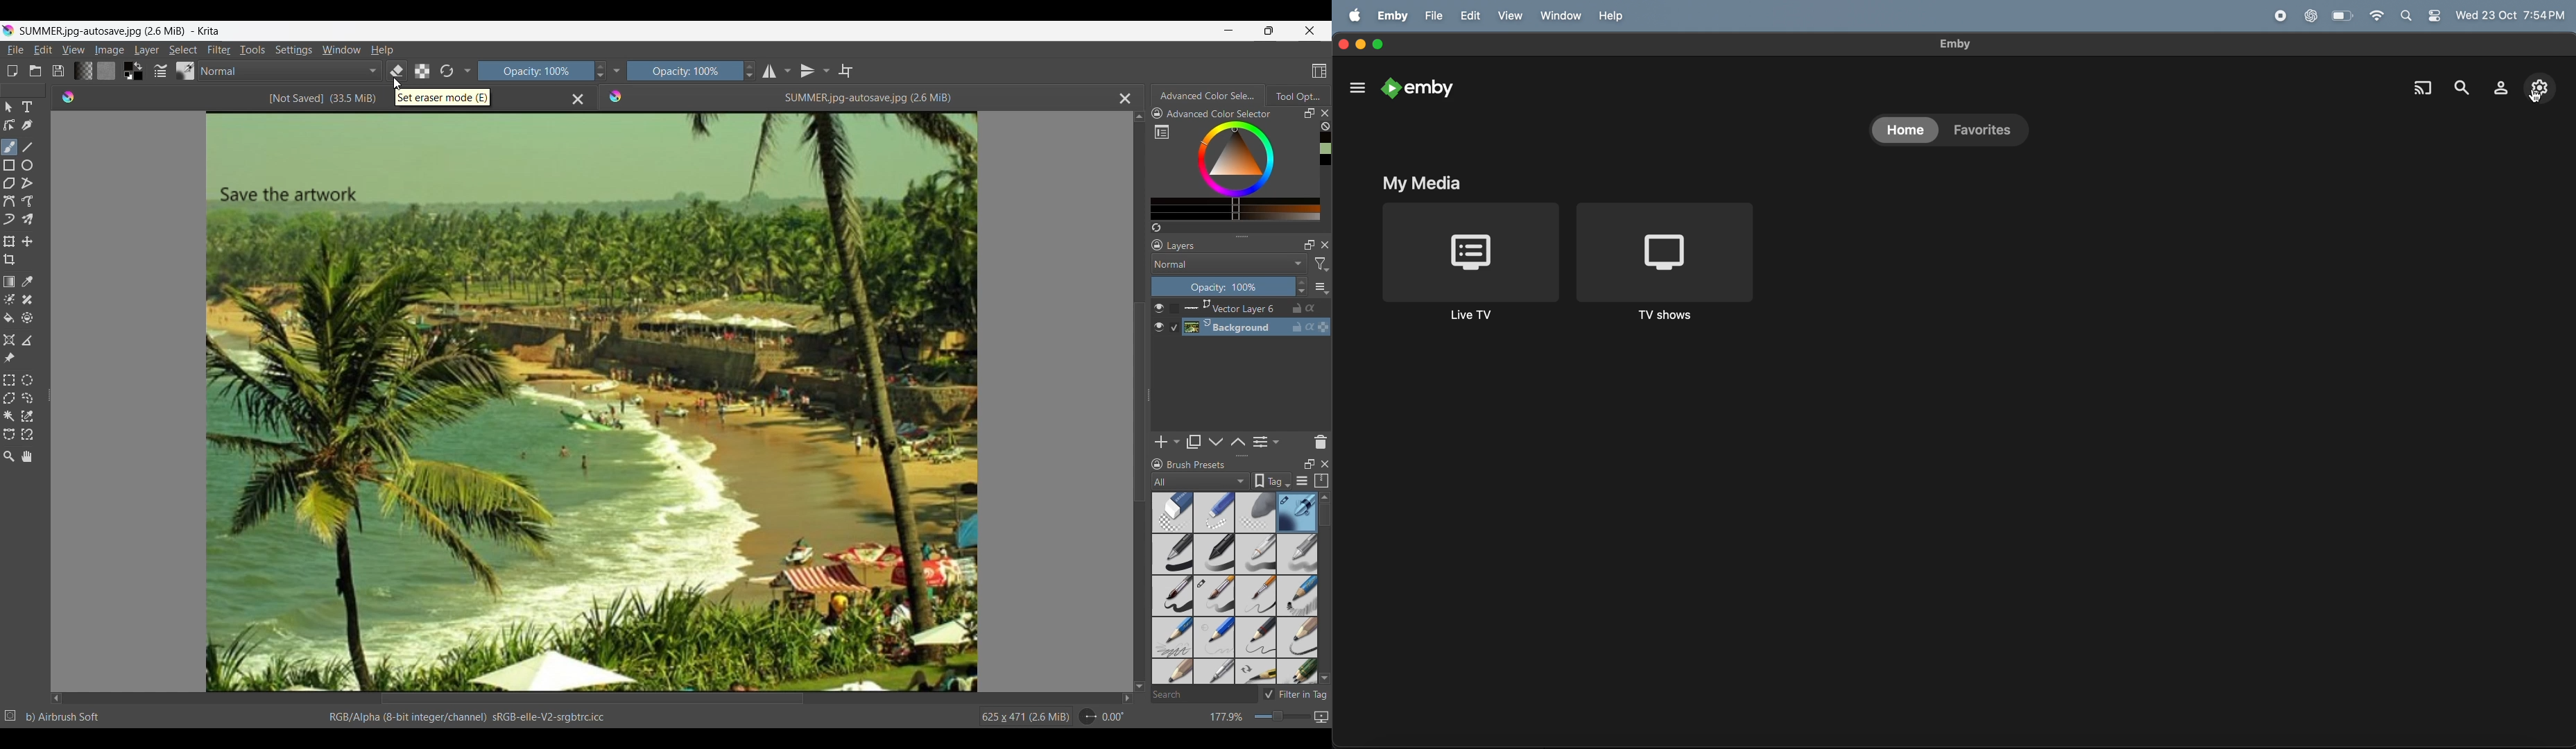  Describe the element at coordinates (1193, 442) in the screenshot. I see `Duplicate layer or mask` at that location.